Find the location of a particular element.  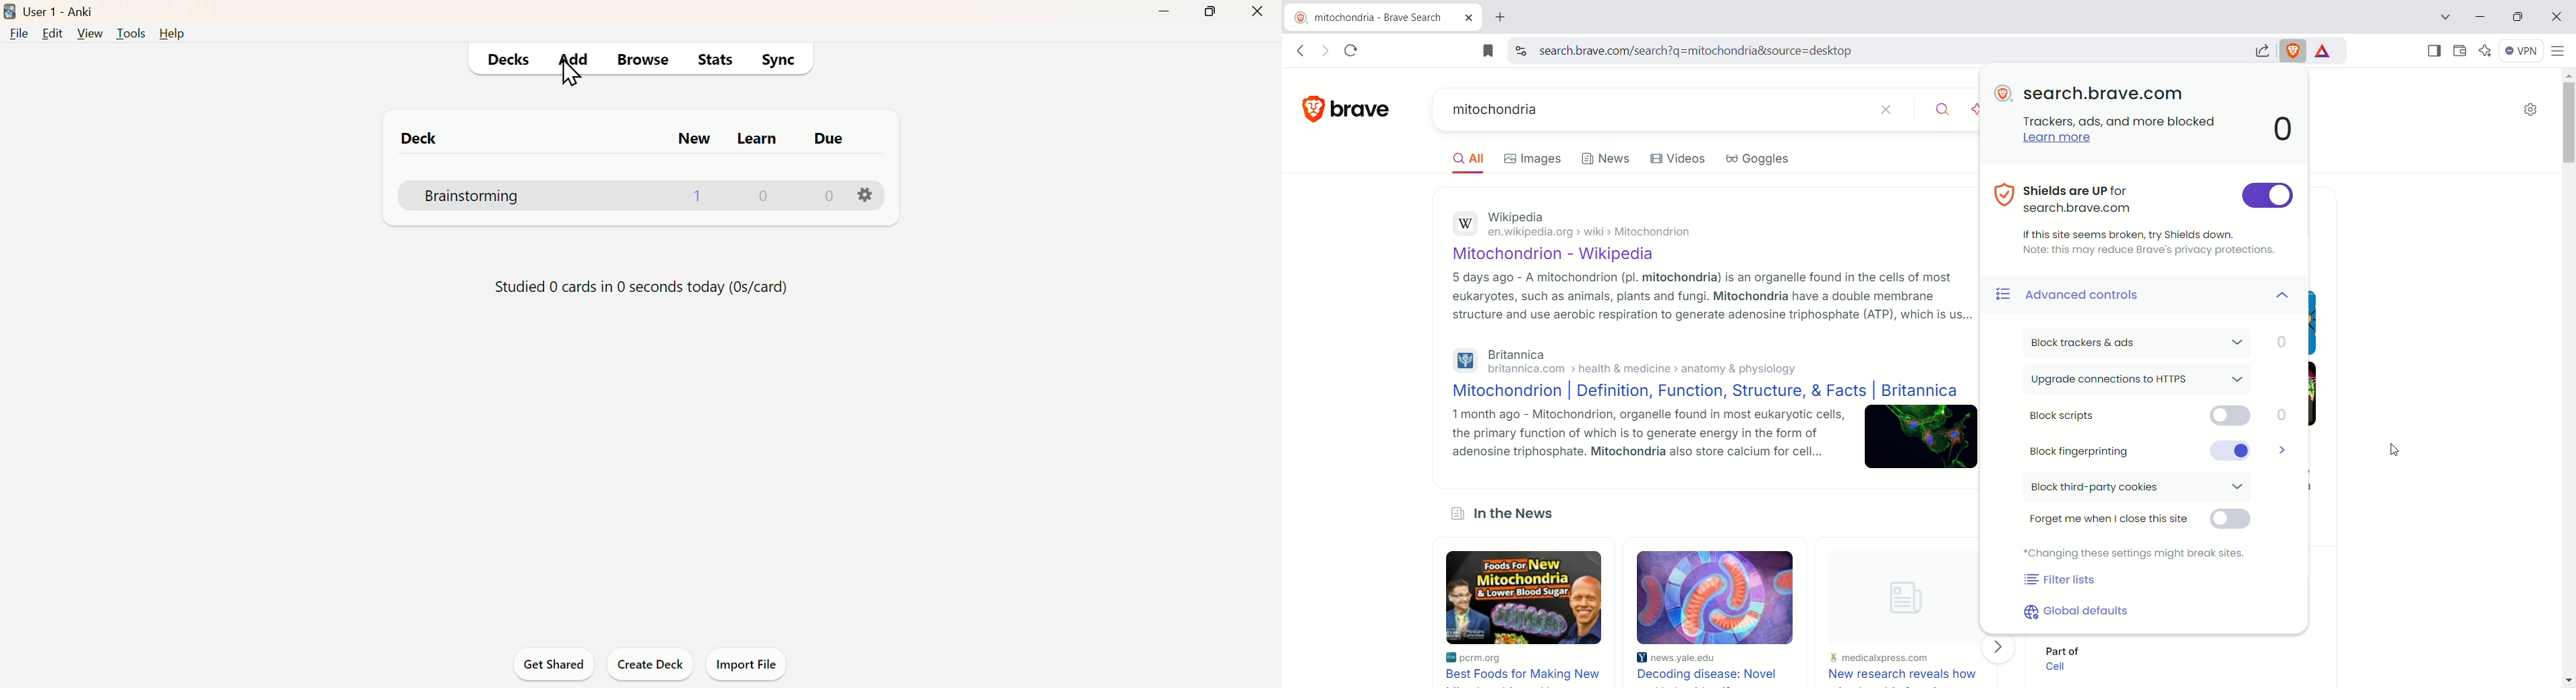

Cursor is located at coordinates (577, 82).